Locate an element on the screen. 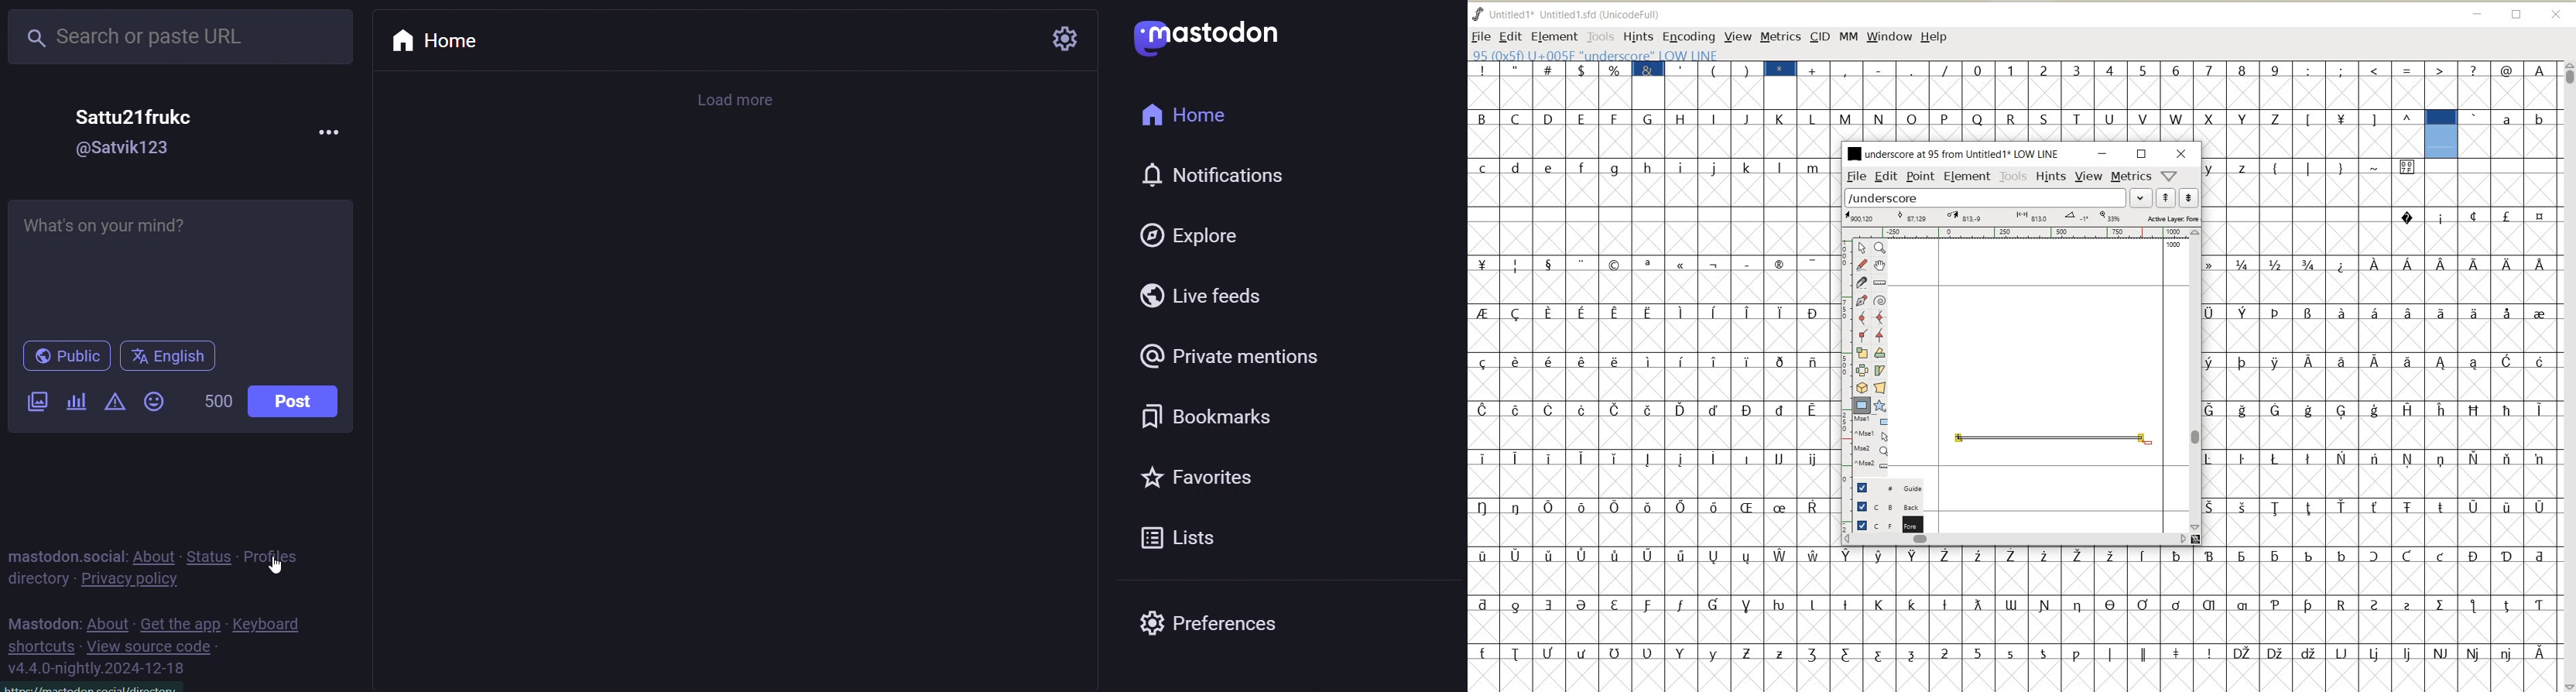 This screenshot has height=700, width=2576. language is located at coordinates (167, 355).